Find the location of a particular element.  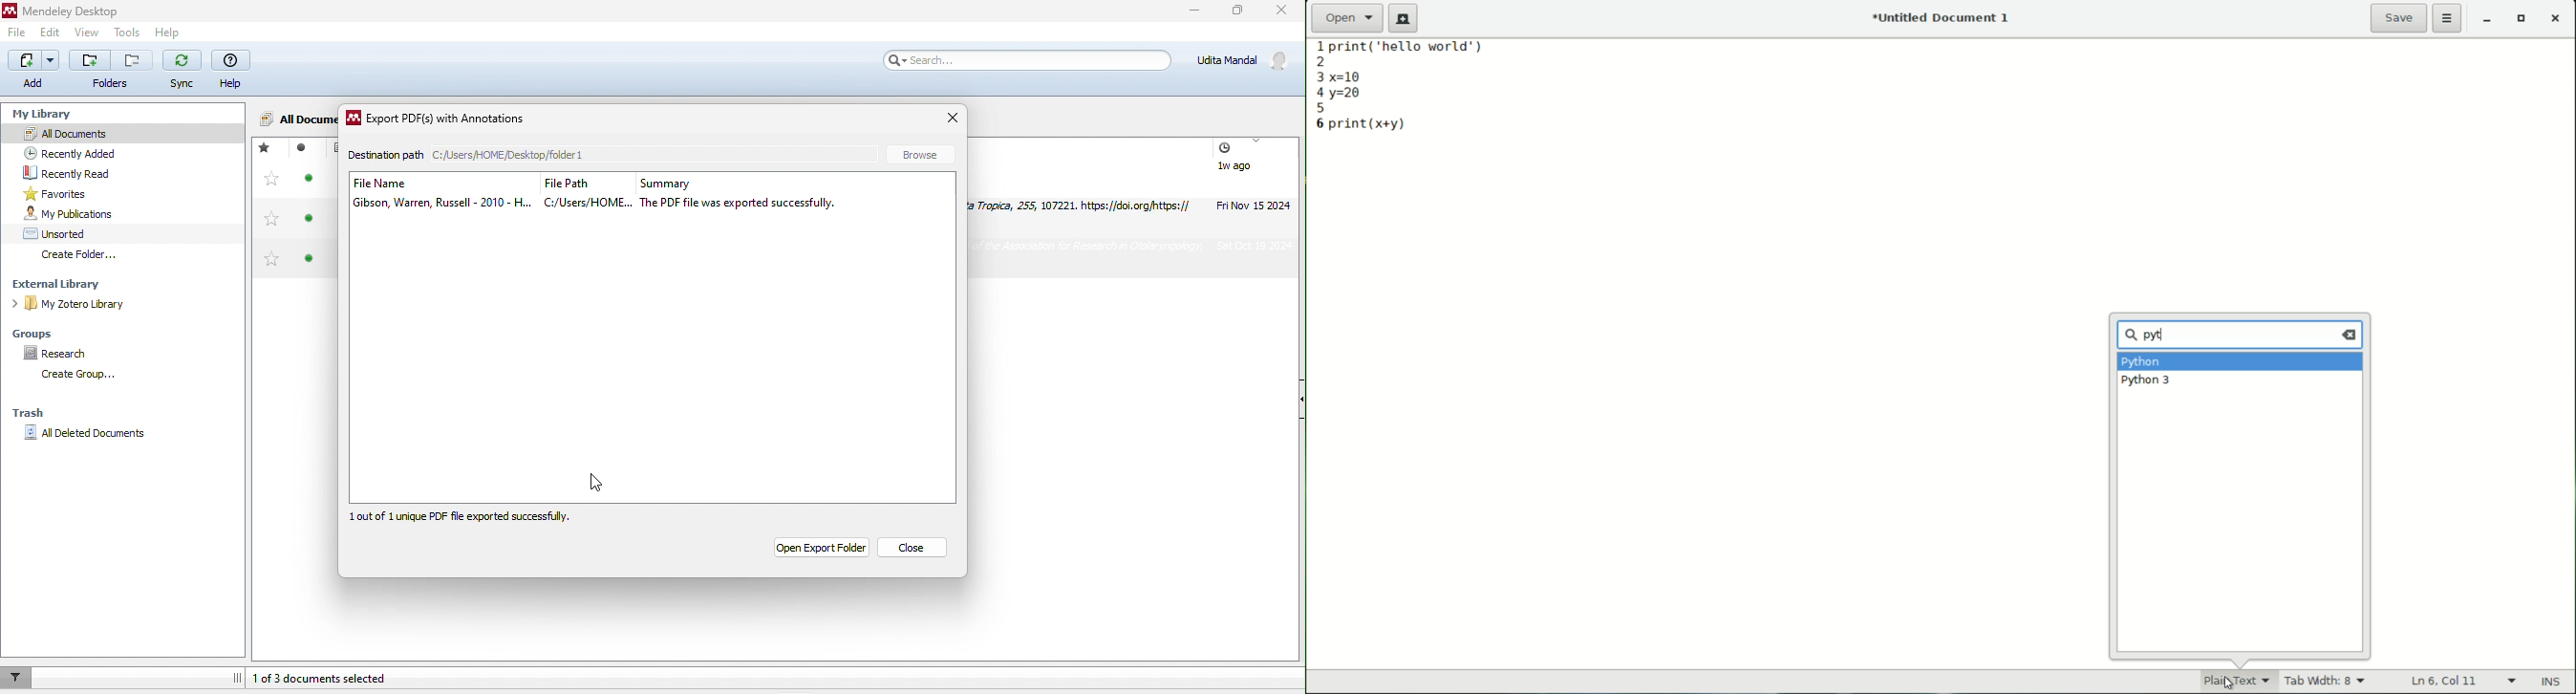

udita mandal is located at coordinates (1247, 61).